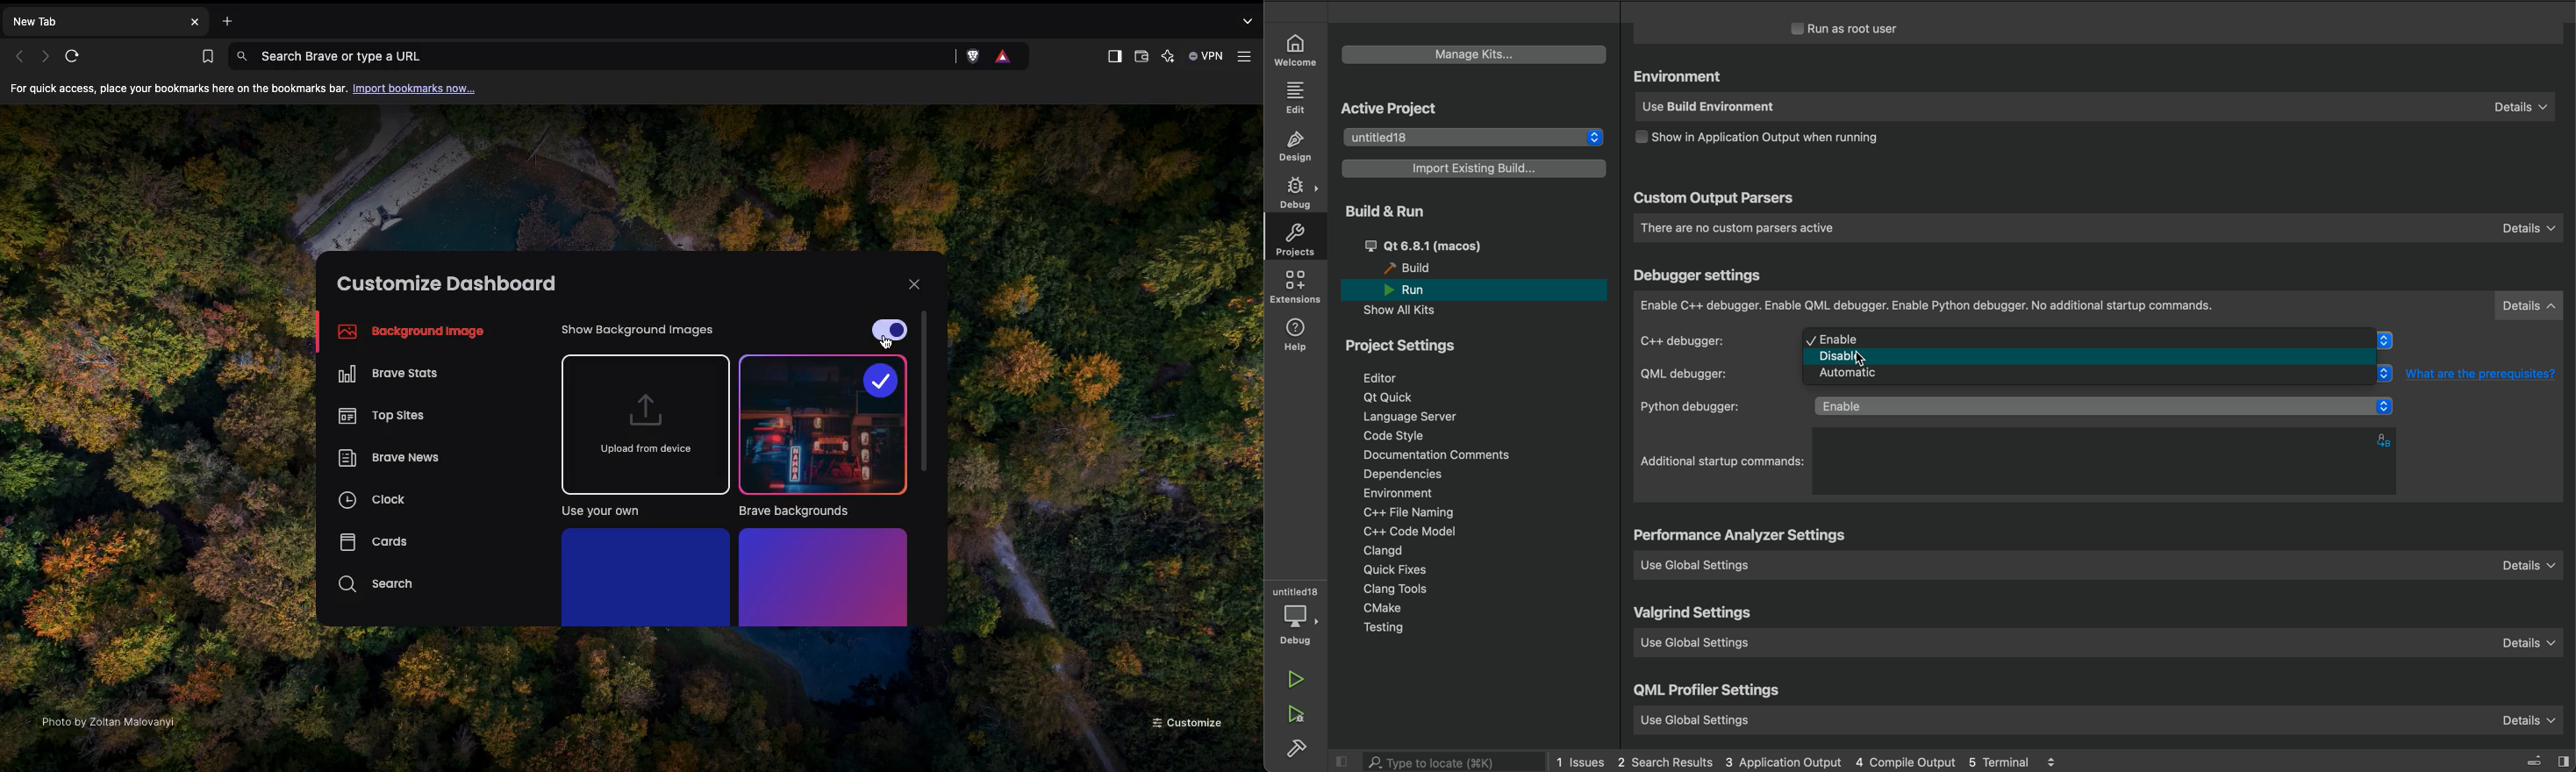 This screenshot has height=784, width=2576. What do you see at coordinates (1298, 748) in the screenshot?
I see `build` at bounding box center [1298, 748].